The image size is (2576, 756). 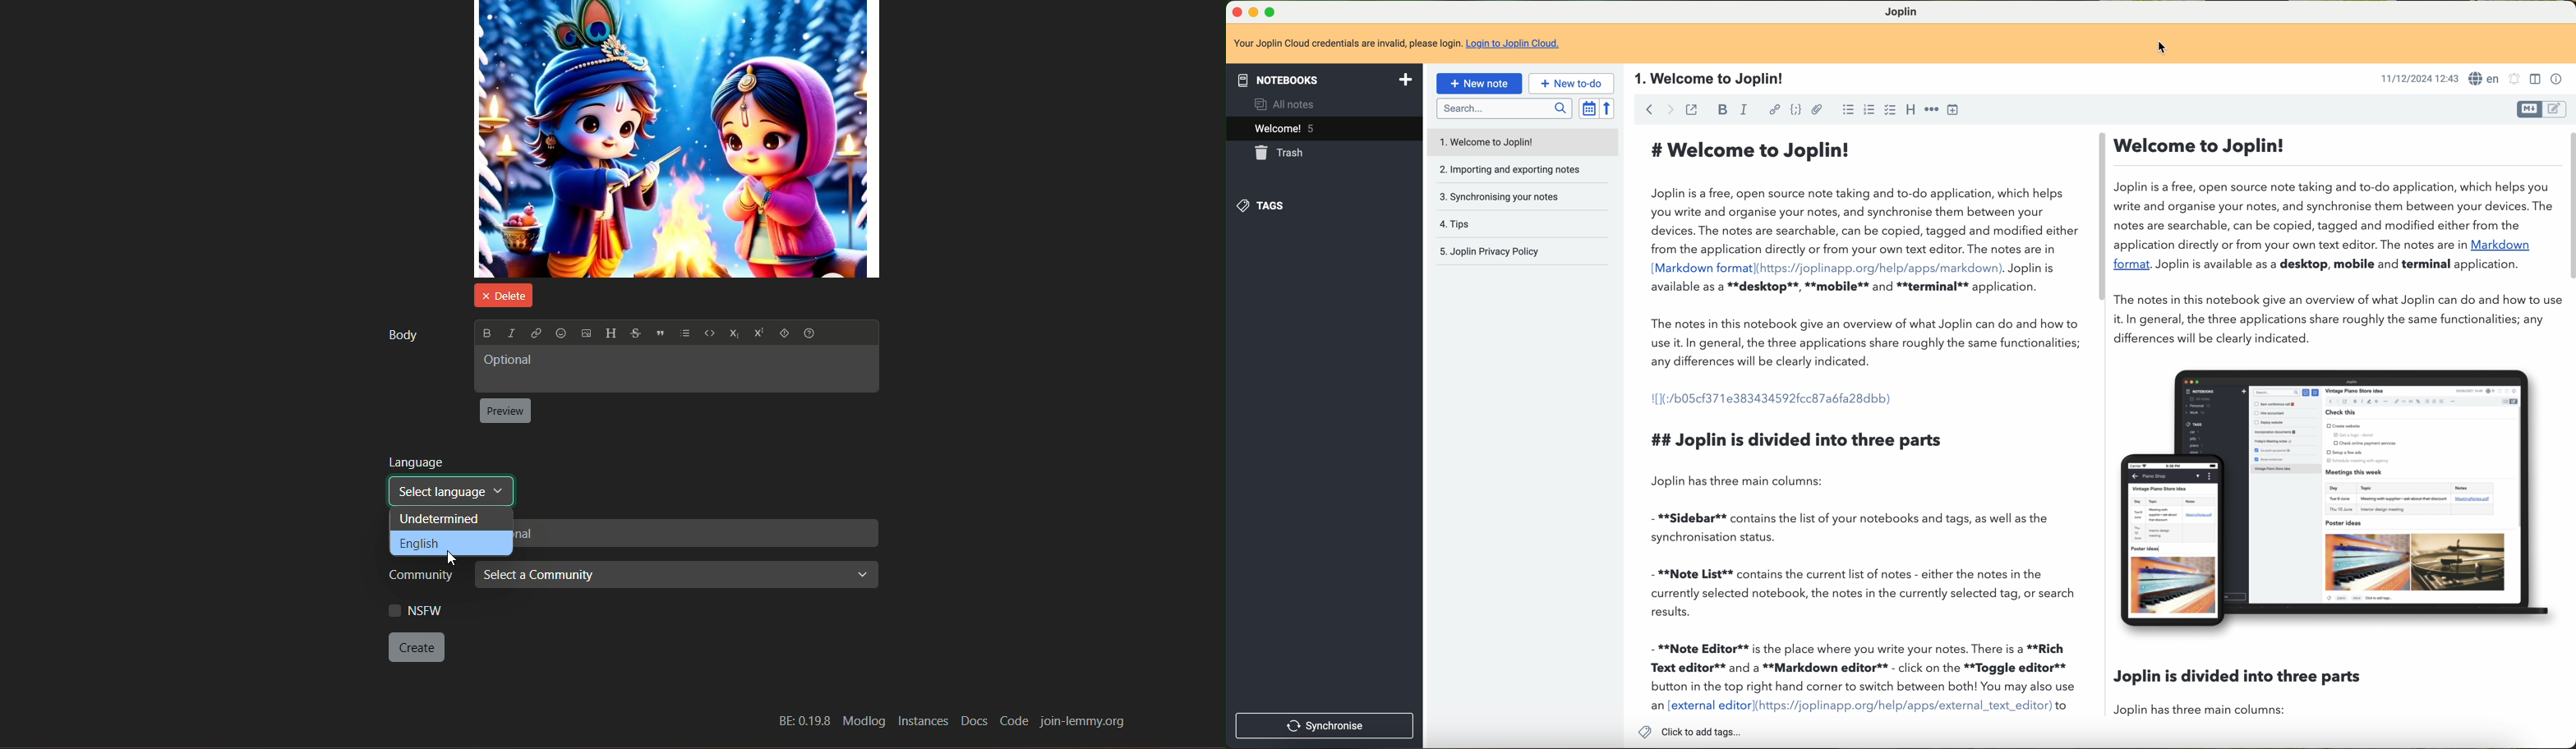 What do you see at coordinates (1796, 110) in the screenshot?
I see `code` at bounding box center [1796, 110].